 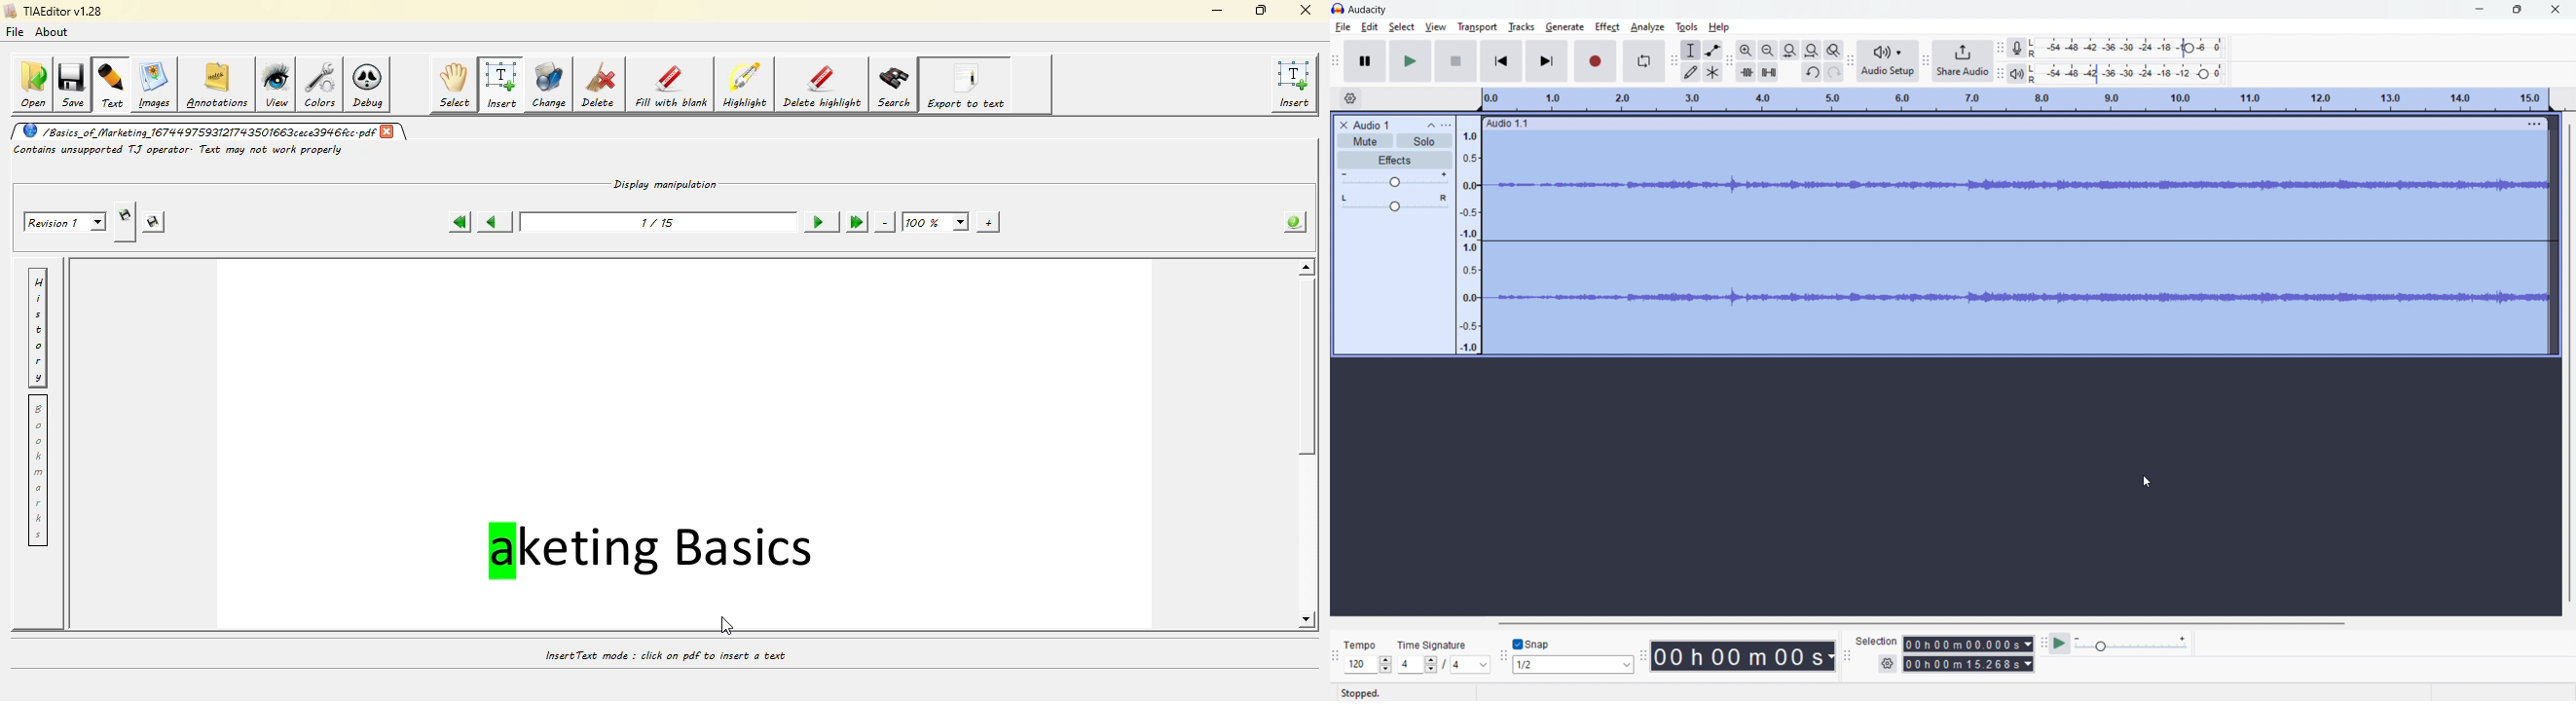 I want to click on play, so click(x=1410, y=61).